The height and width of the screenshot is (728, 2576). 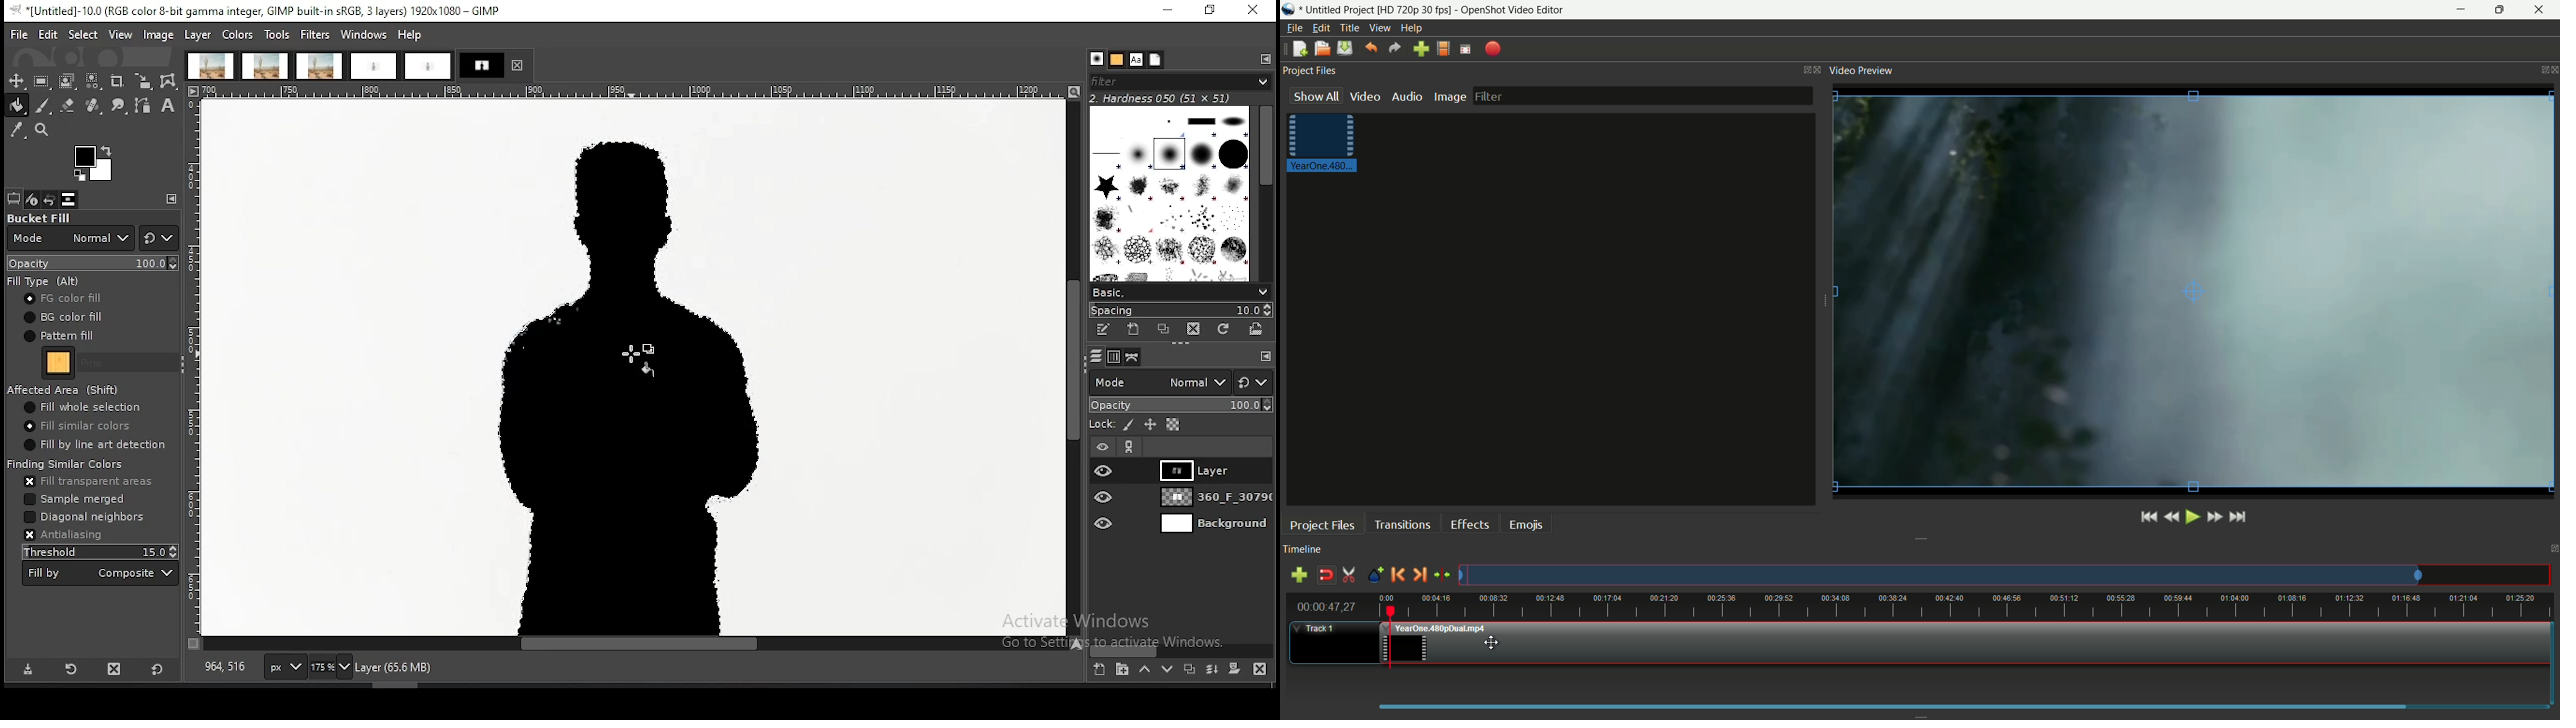 What do you see at coordinates (1073, 368) in the screenshot?
I see `scroll bar` at bounding box center [1073, 368].